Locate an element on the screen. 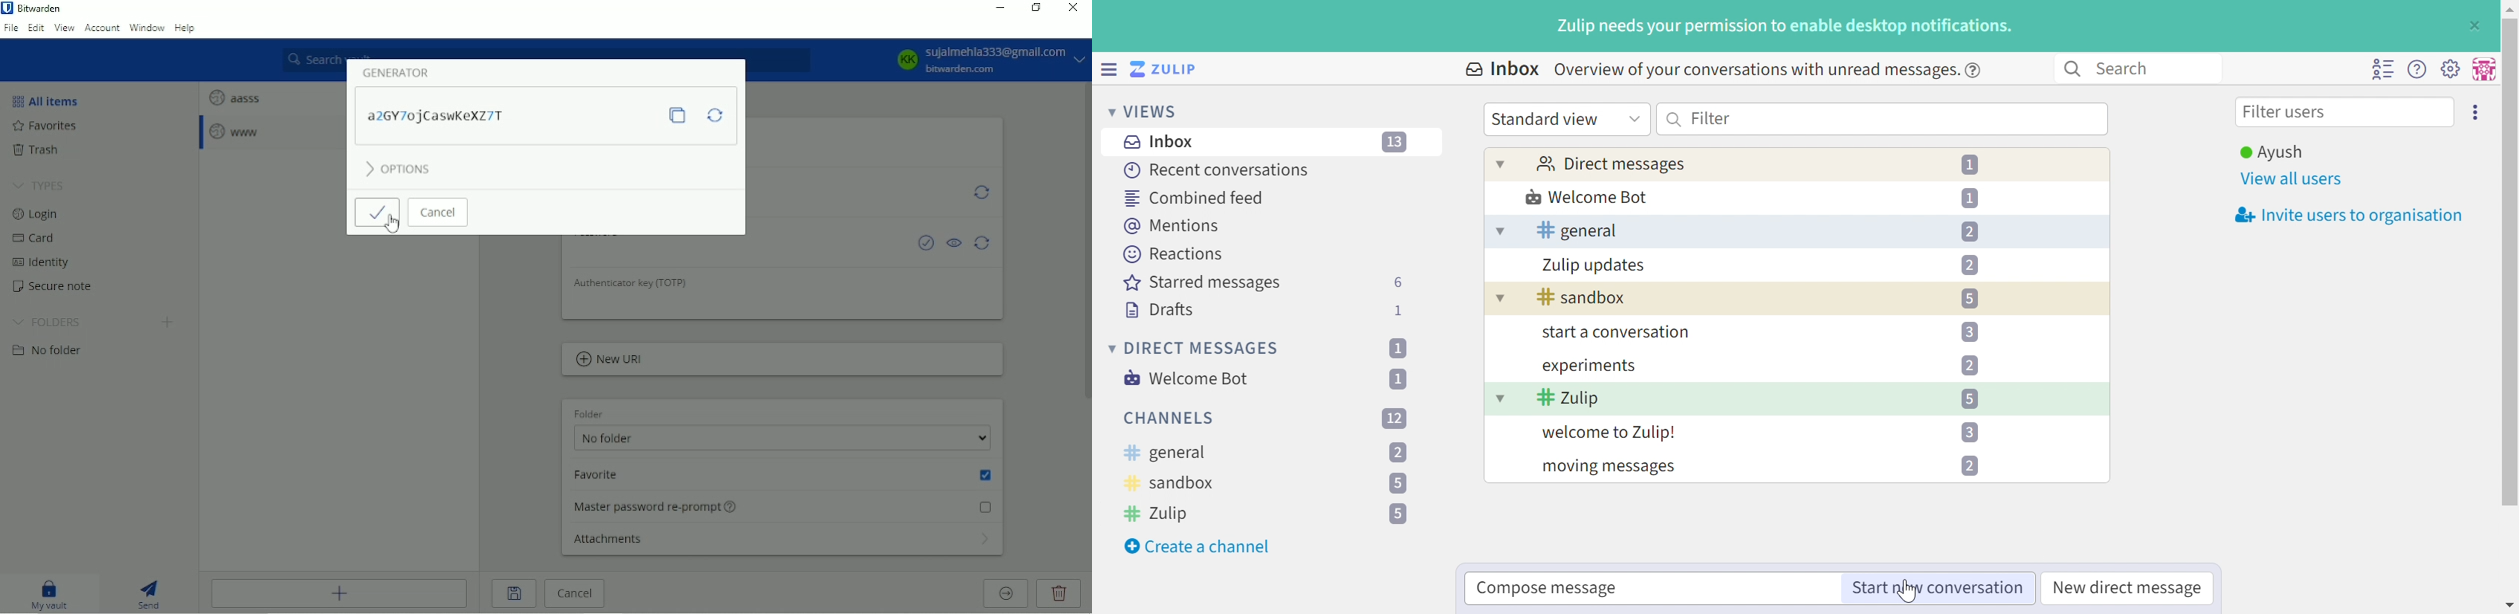 Image resolution: width=2520 pixels, height=616 pixels. Invite users to organisation is located at coordinates (2345, 216).